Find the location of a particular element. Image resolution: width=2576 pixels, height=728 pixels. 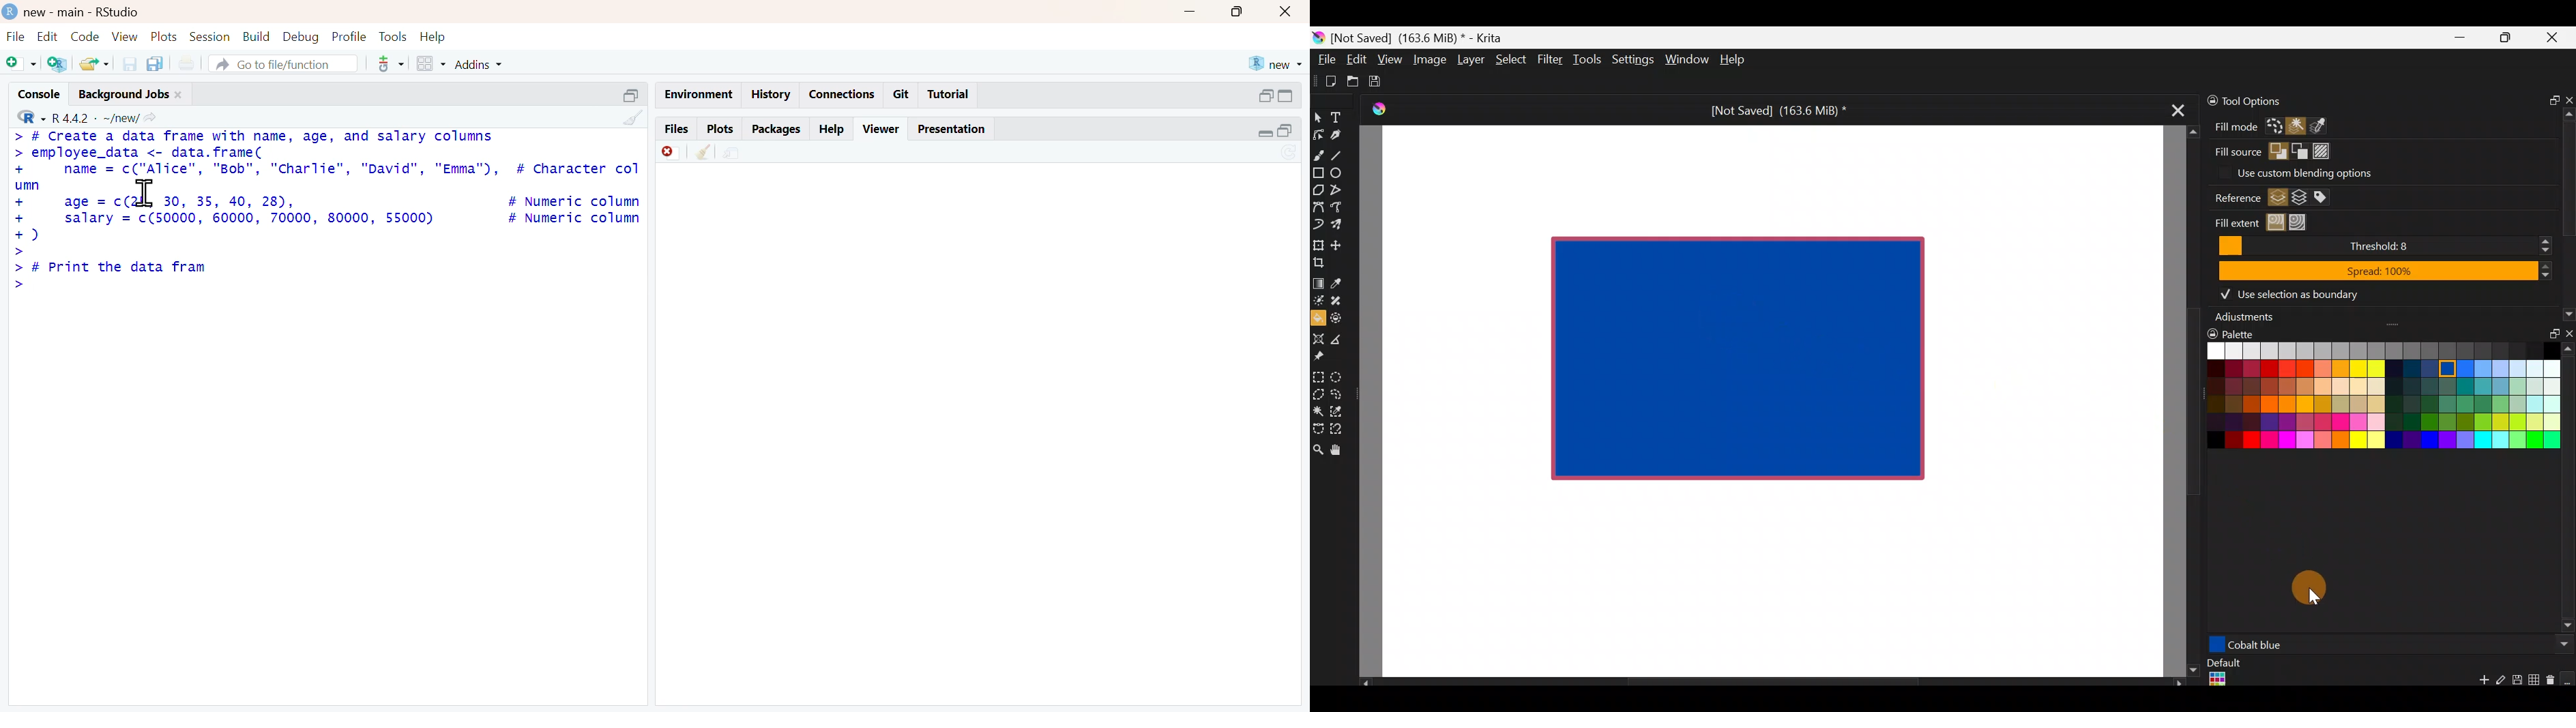

minimize is located at coordinates (632, 92).